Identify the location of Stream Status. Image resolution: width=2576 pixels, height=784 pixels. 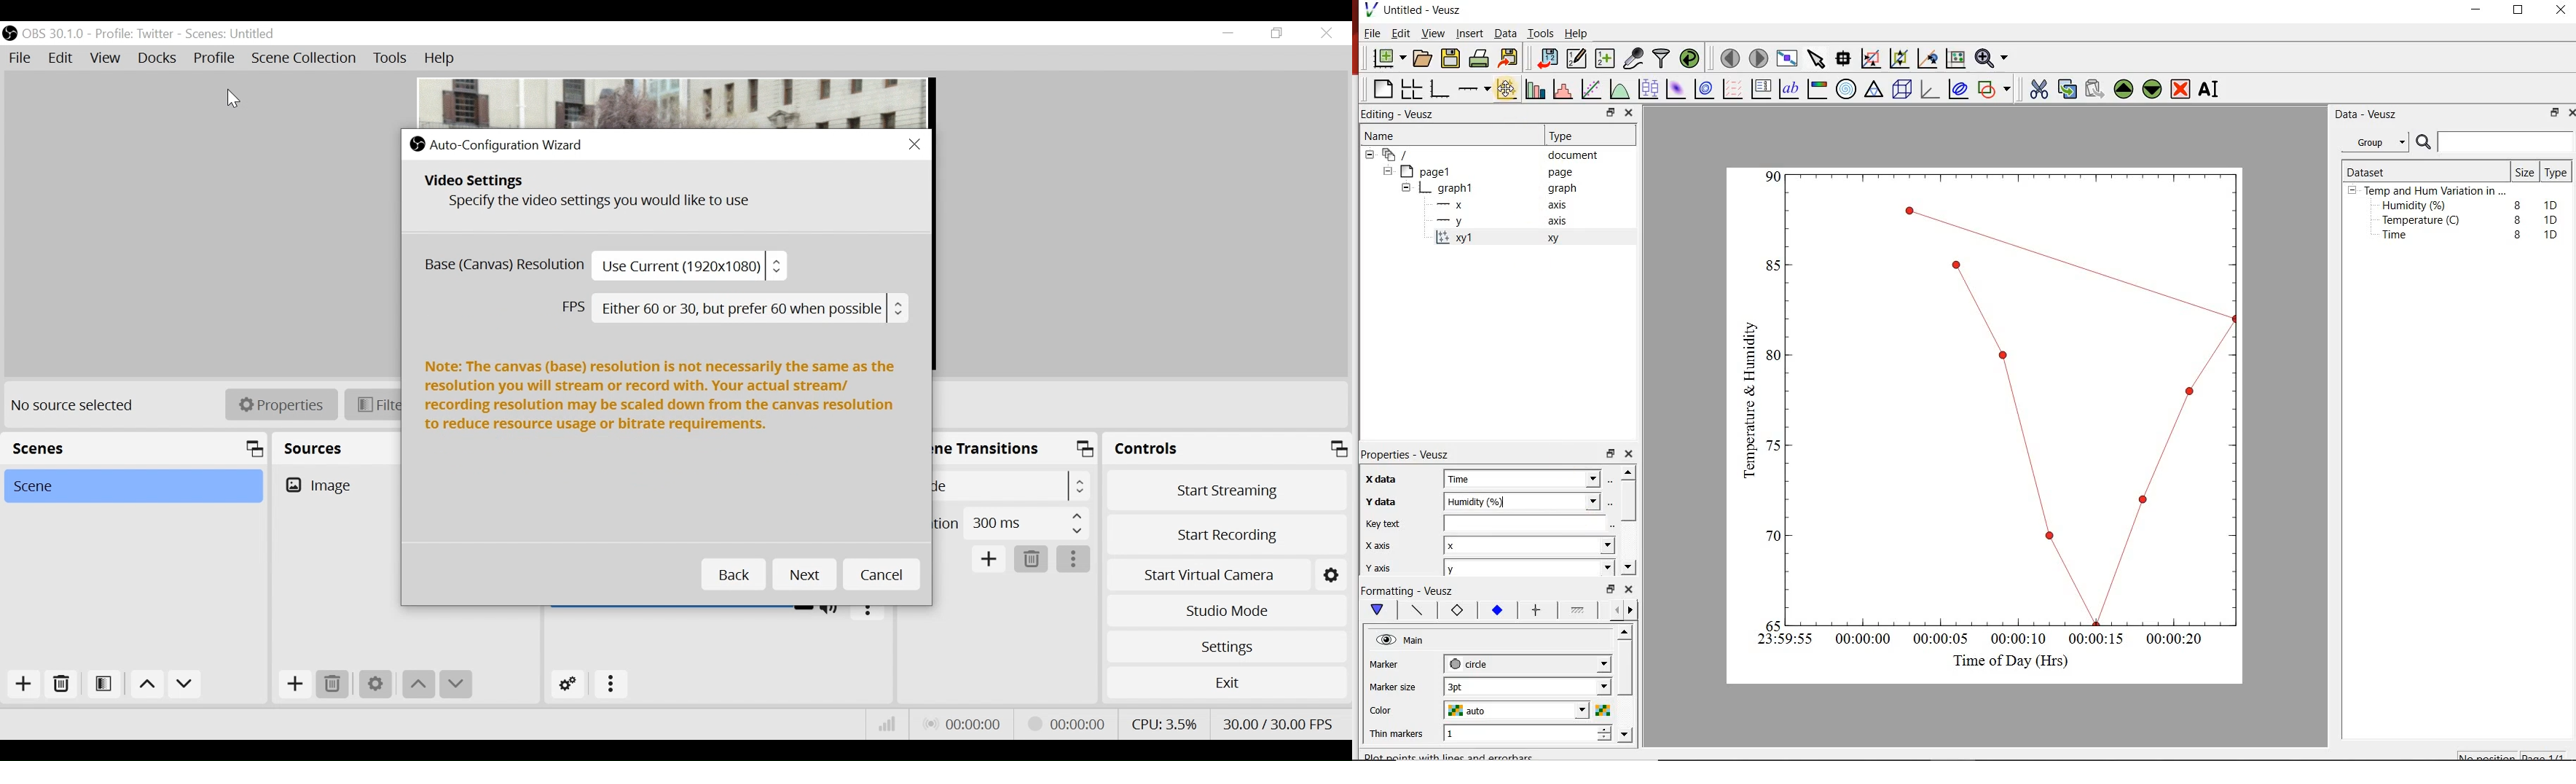
(1068, 723).